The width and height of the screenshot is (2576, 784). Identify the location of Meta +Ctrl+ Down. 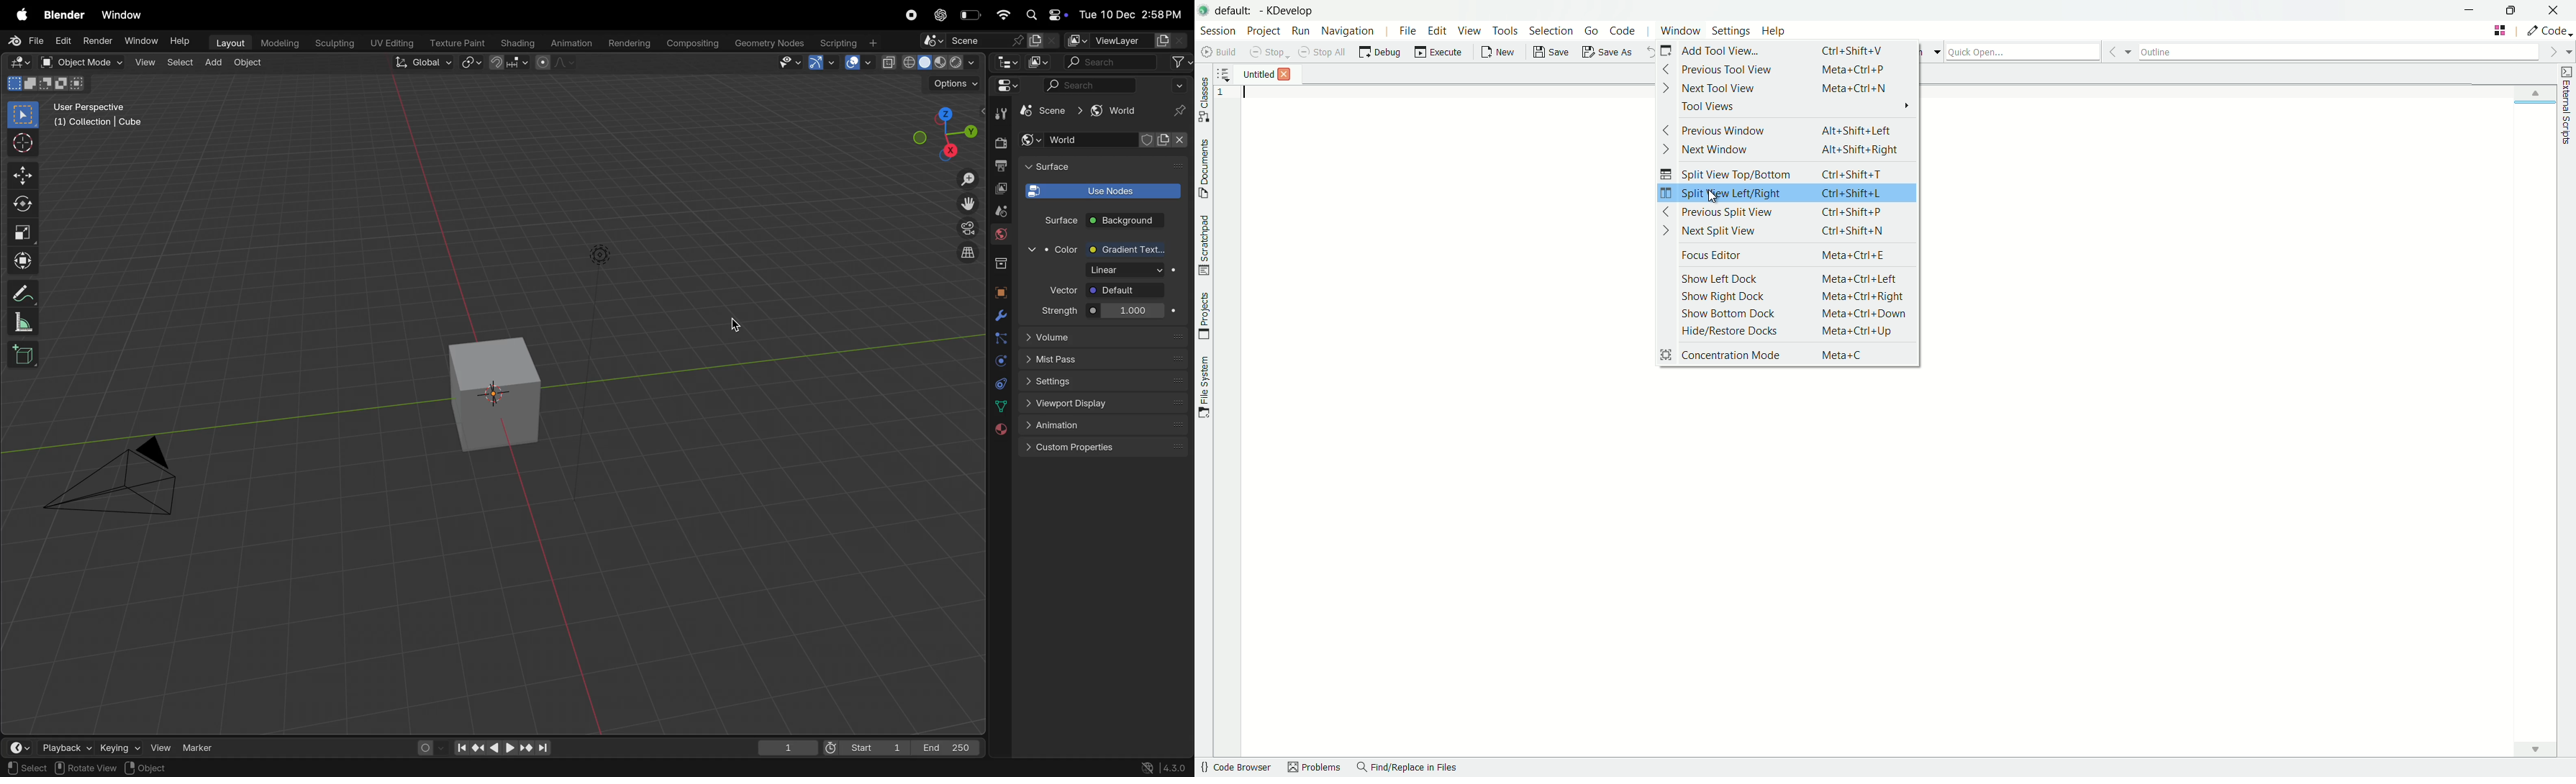
(1866, 312).